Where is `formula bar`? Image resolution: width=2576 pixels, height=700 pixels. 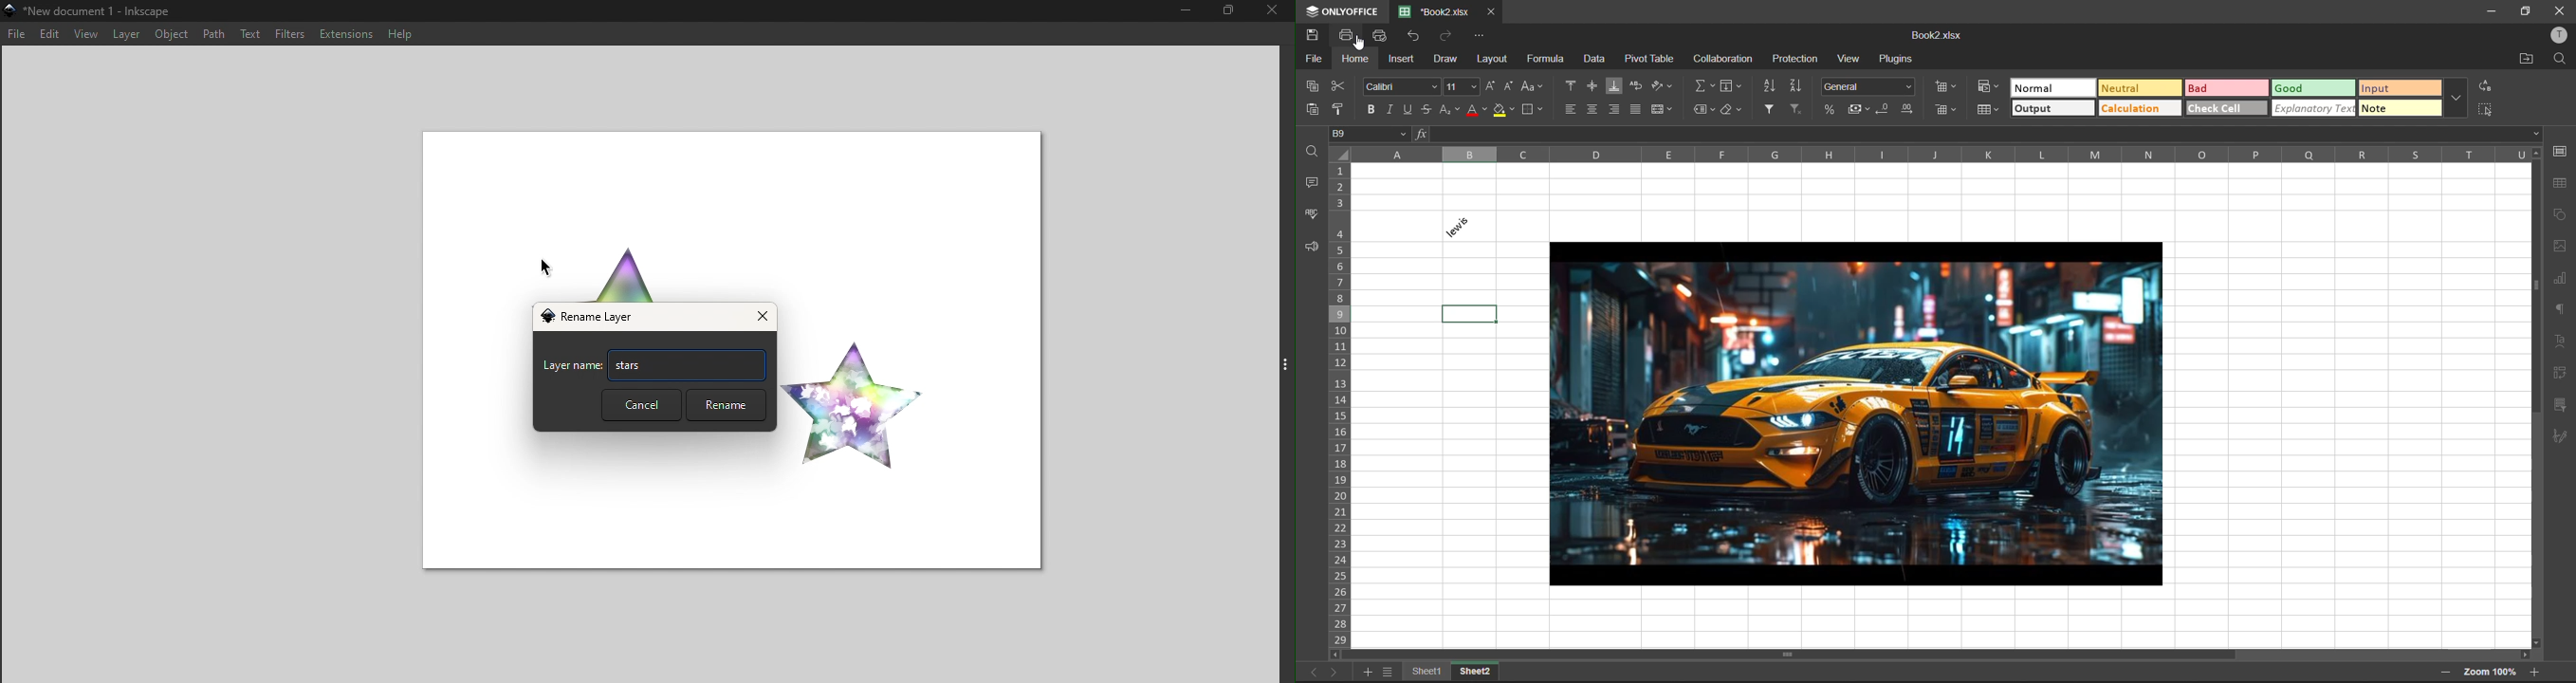 formula bar is located at coordinates (1976, 135).